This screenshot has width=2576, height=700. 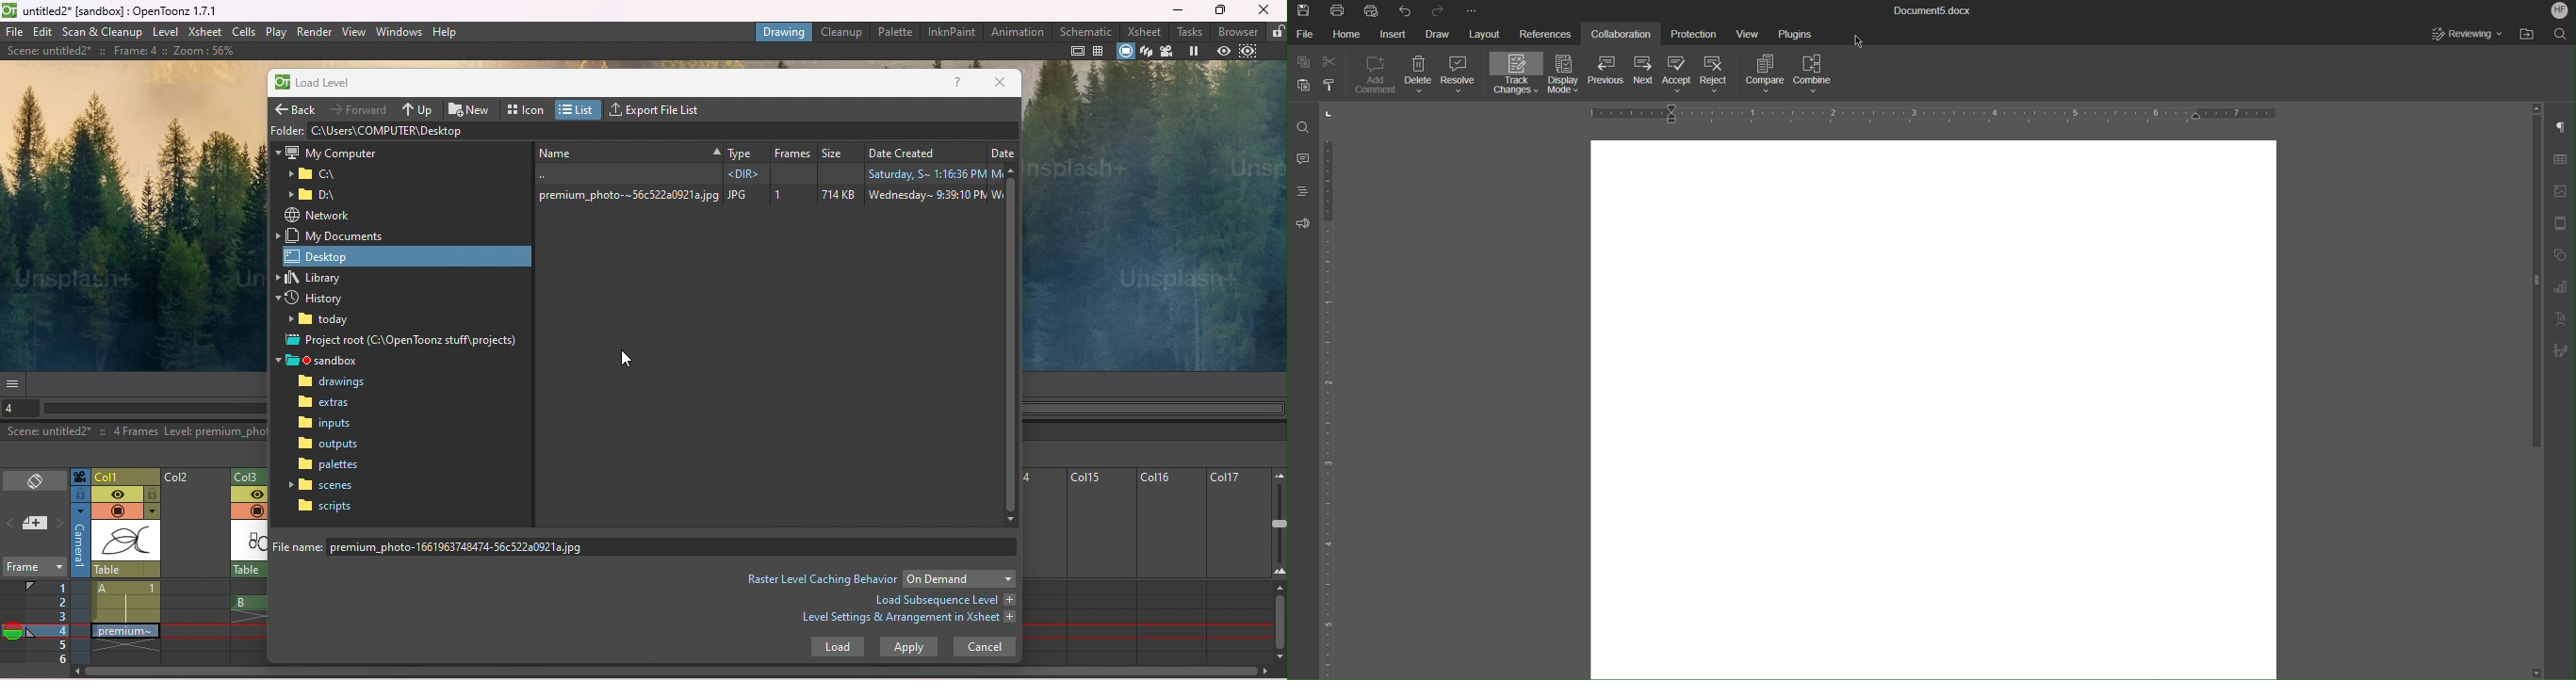 What do you see at coordinates (2559, 227) in the screenshot?
I see `Header/Footer` at bounding box center [2559, 227].